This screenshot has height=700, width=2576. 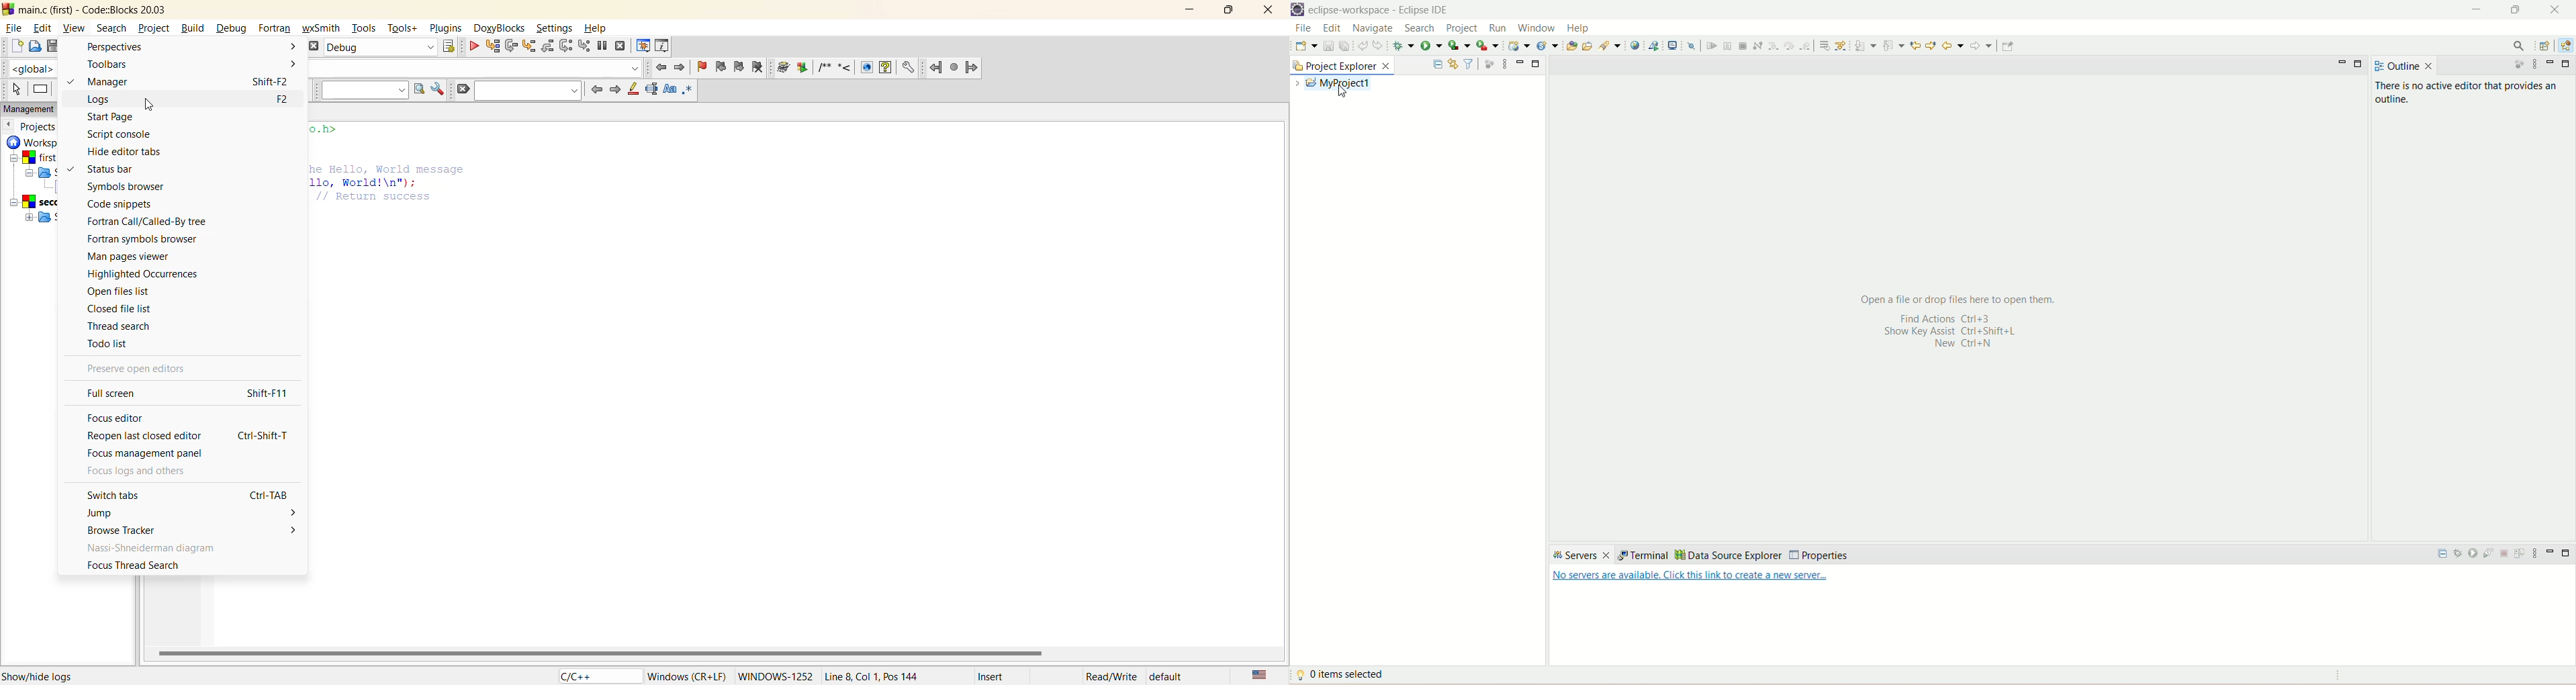 What do you see at coordinates (1758, 45) in the screenshot?
I see `disconnect` at bounding box center [1758, 45].